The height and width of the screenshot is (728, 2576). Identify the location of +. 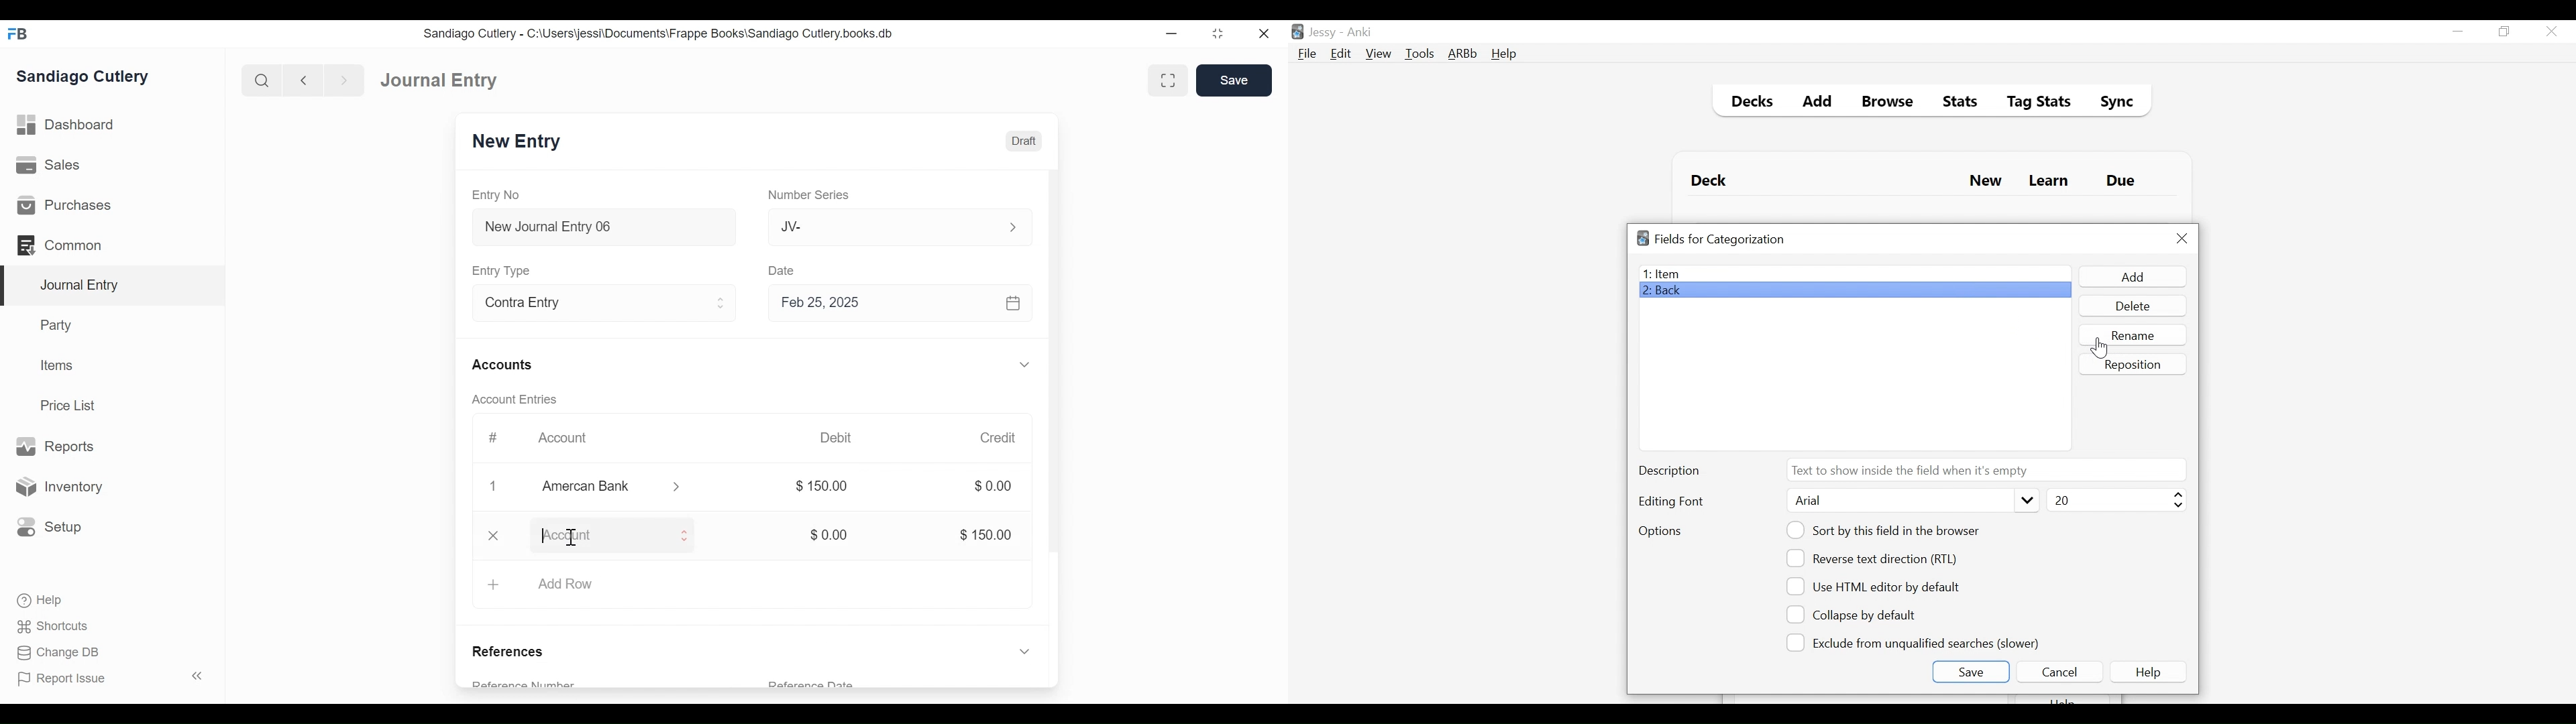
(493, 584).